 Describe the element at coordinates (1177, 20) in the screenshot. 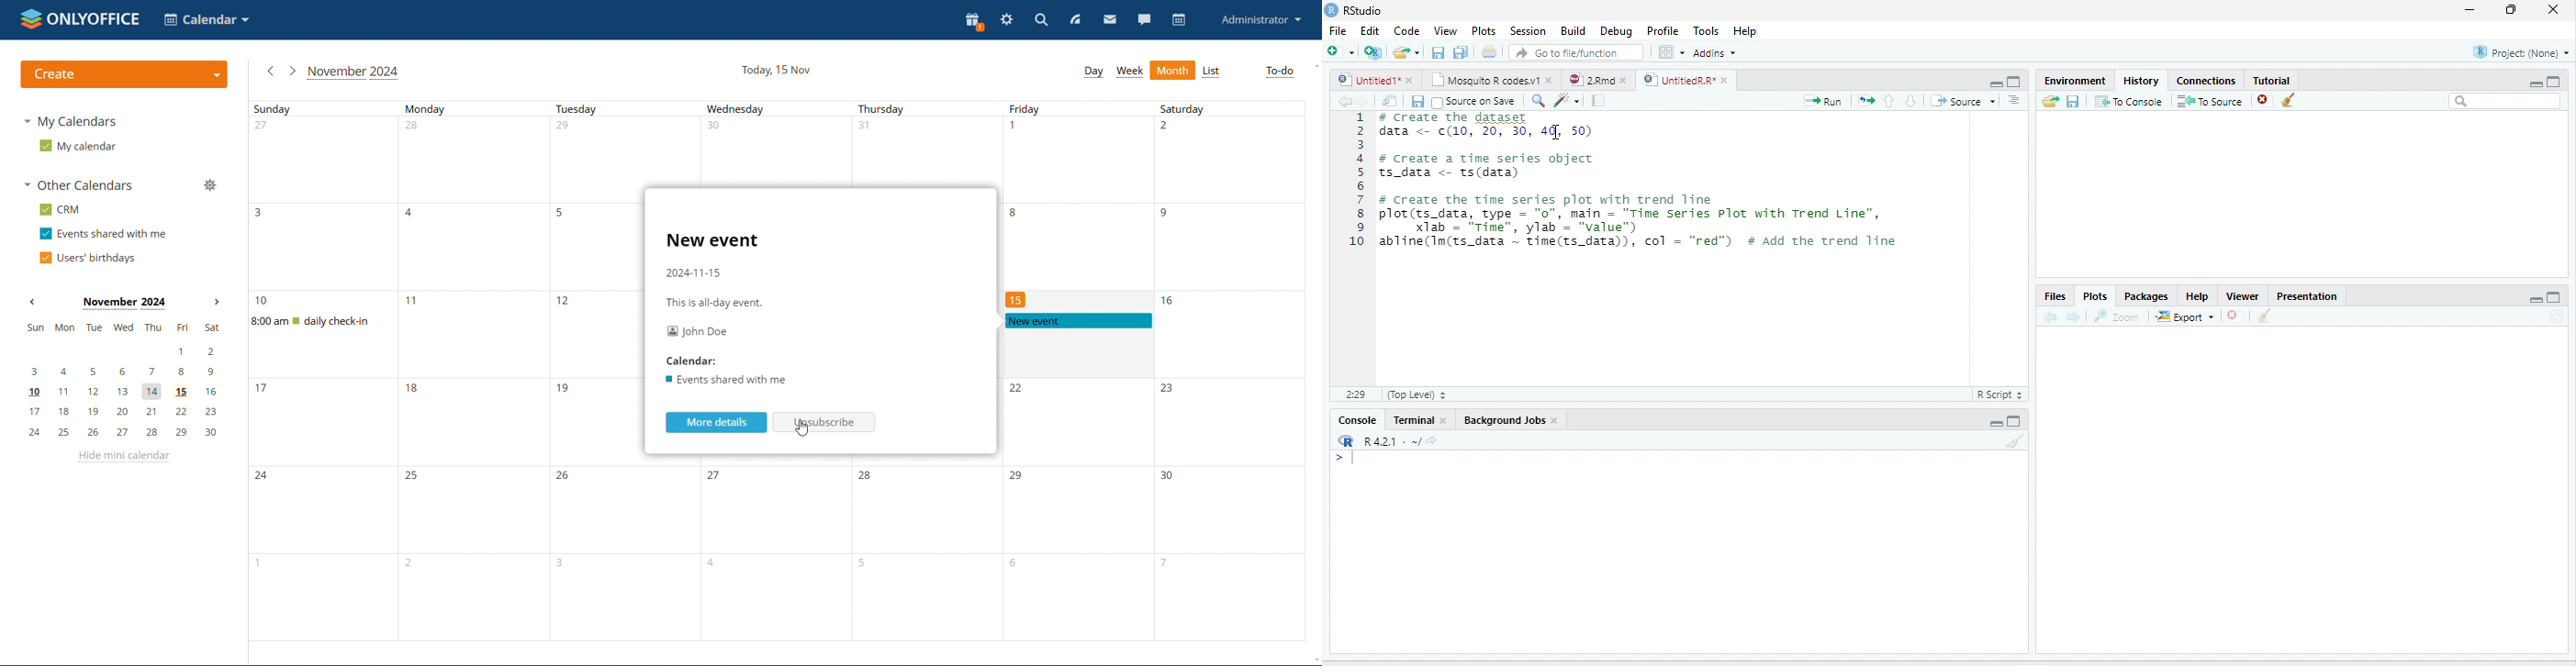

I see `calendar` at that location.